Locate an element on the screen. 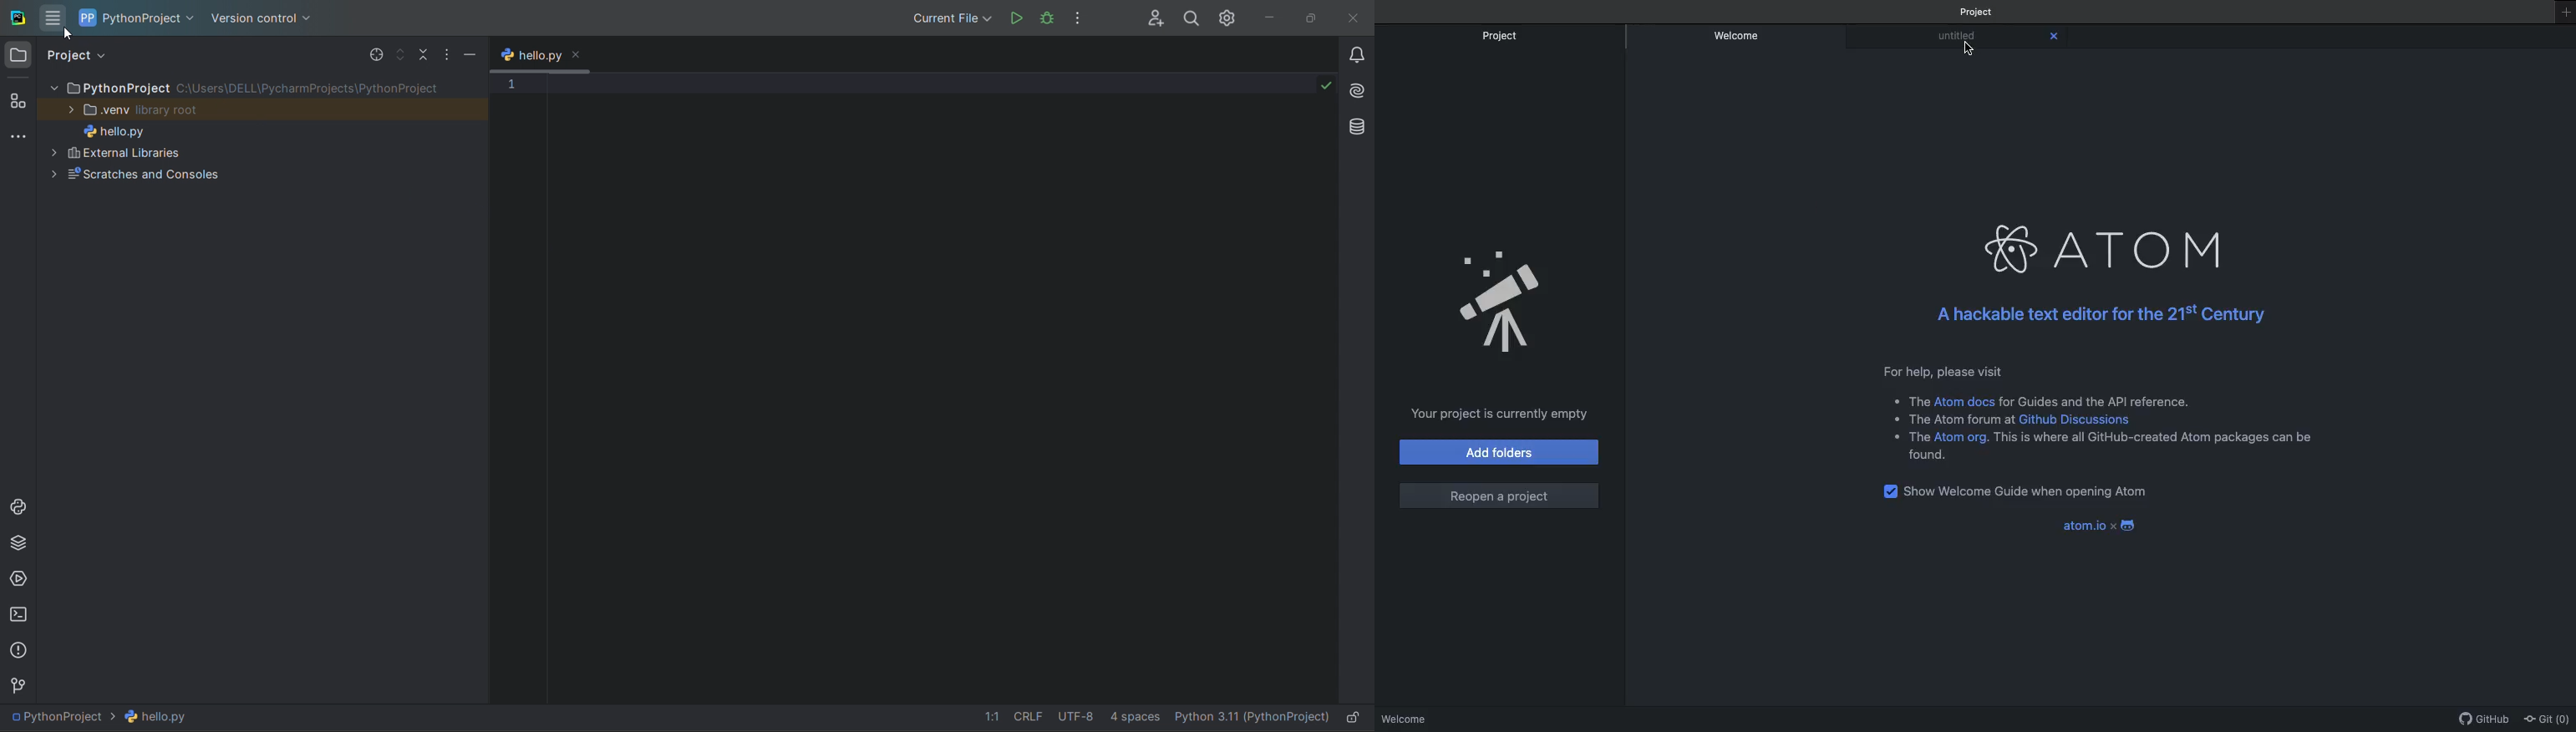 The height and width of the screenshot is (756, 2576). Hackable text editor is located at coordinates (2106, 316).